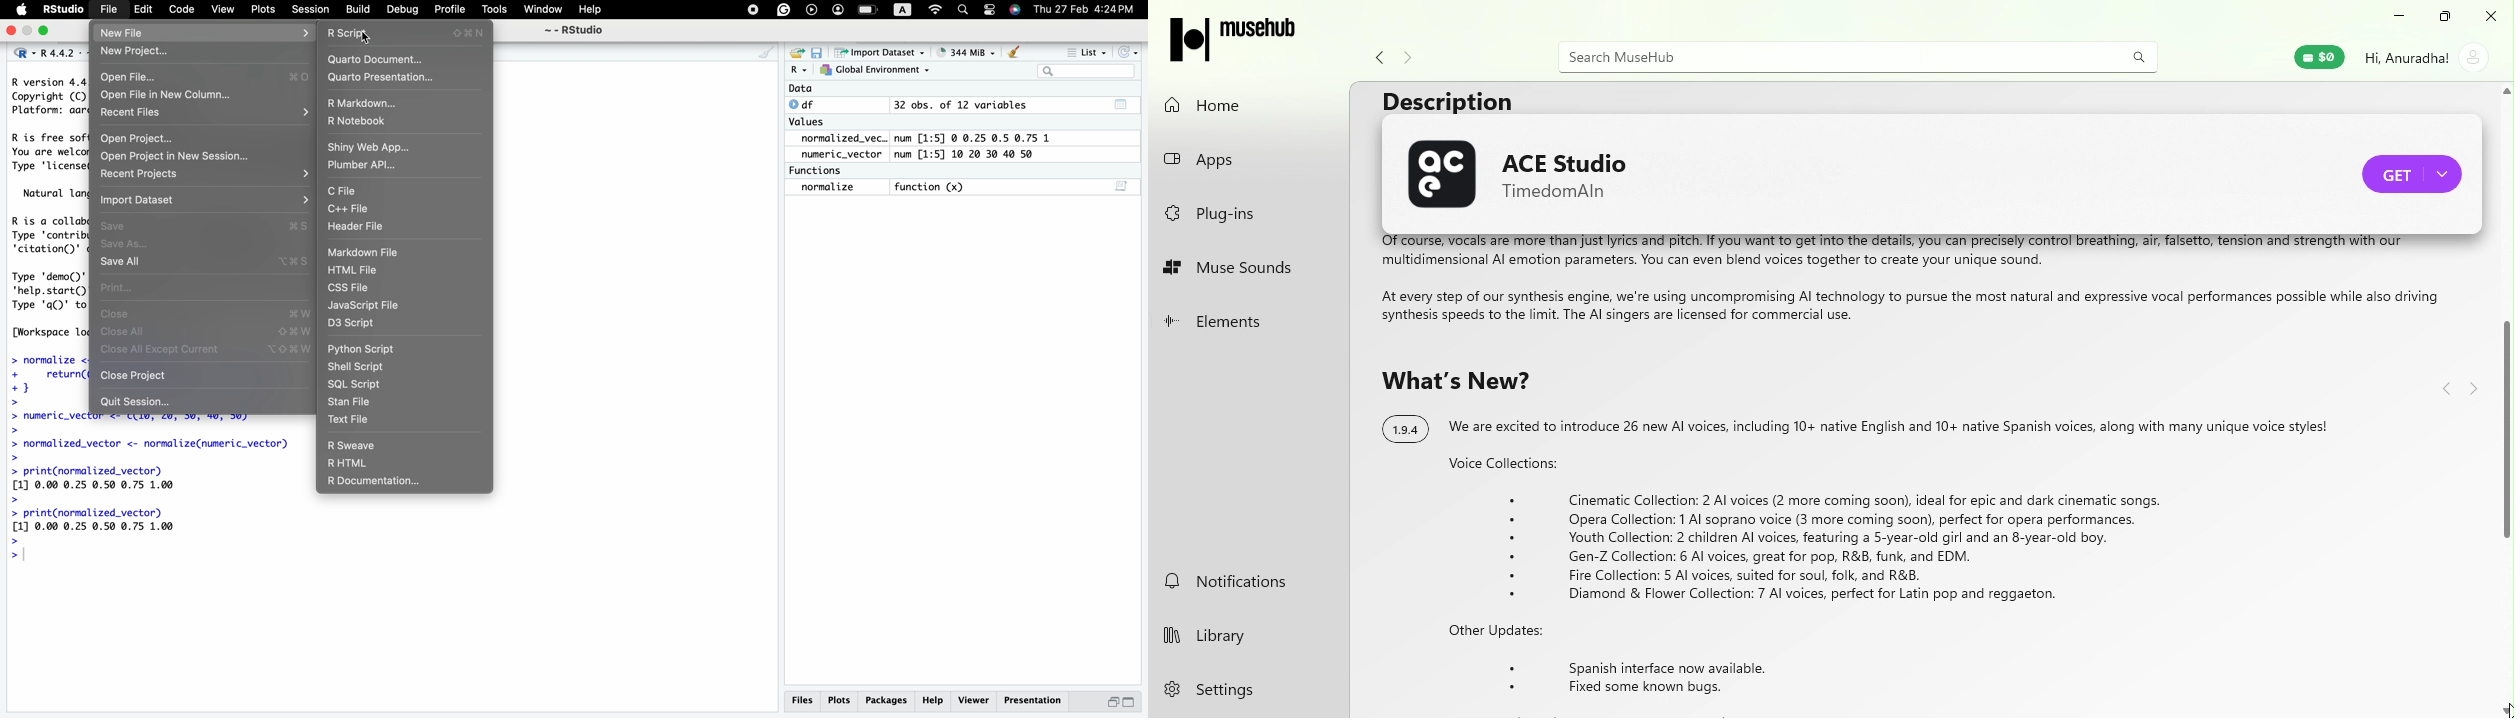  What do you see at coordinates (2506, 400) in the screenshot?
I see `Scroll bar` at bounding box center [2506, 400].